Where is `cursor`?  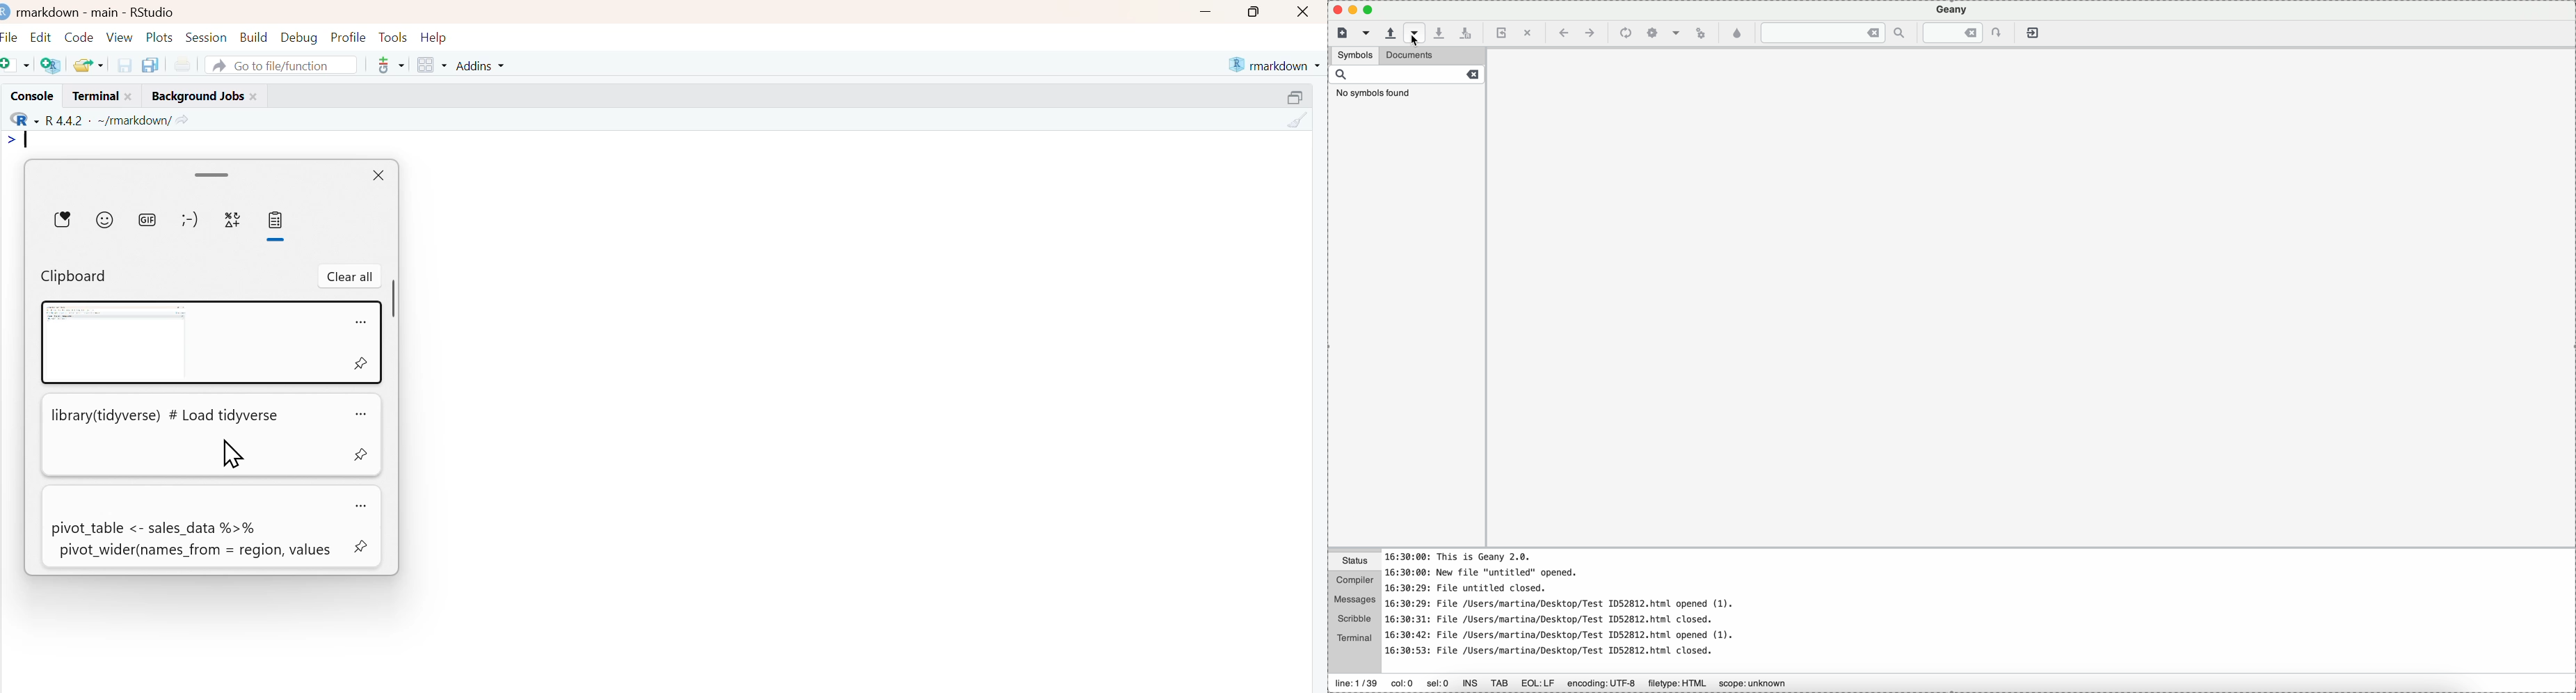 cursor is located at coordinates (236, 454).